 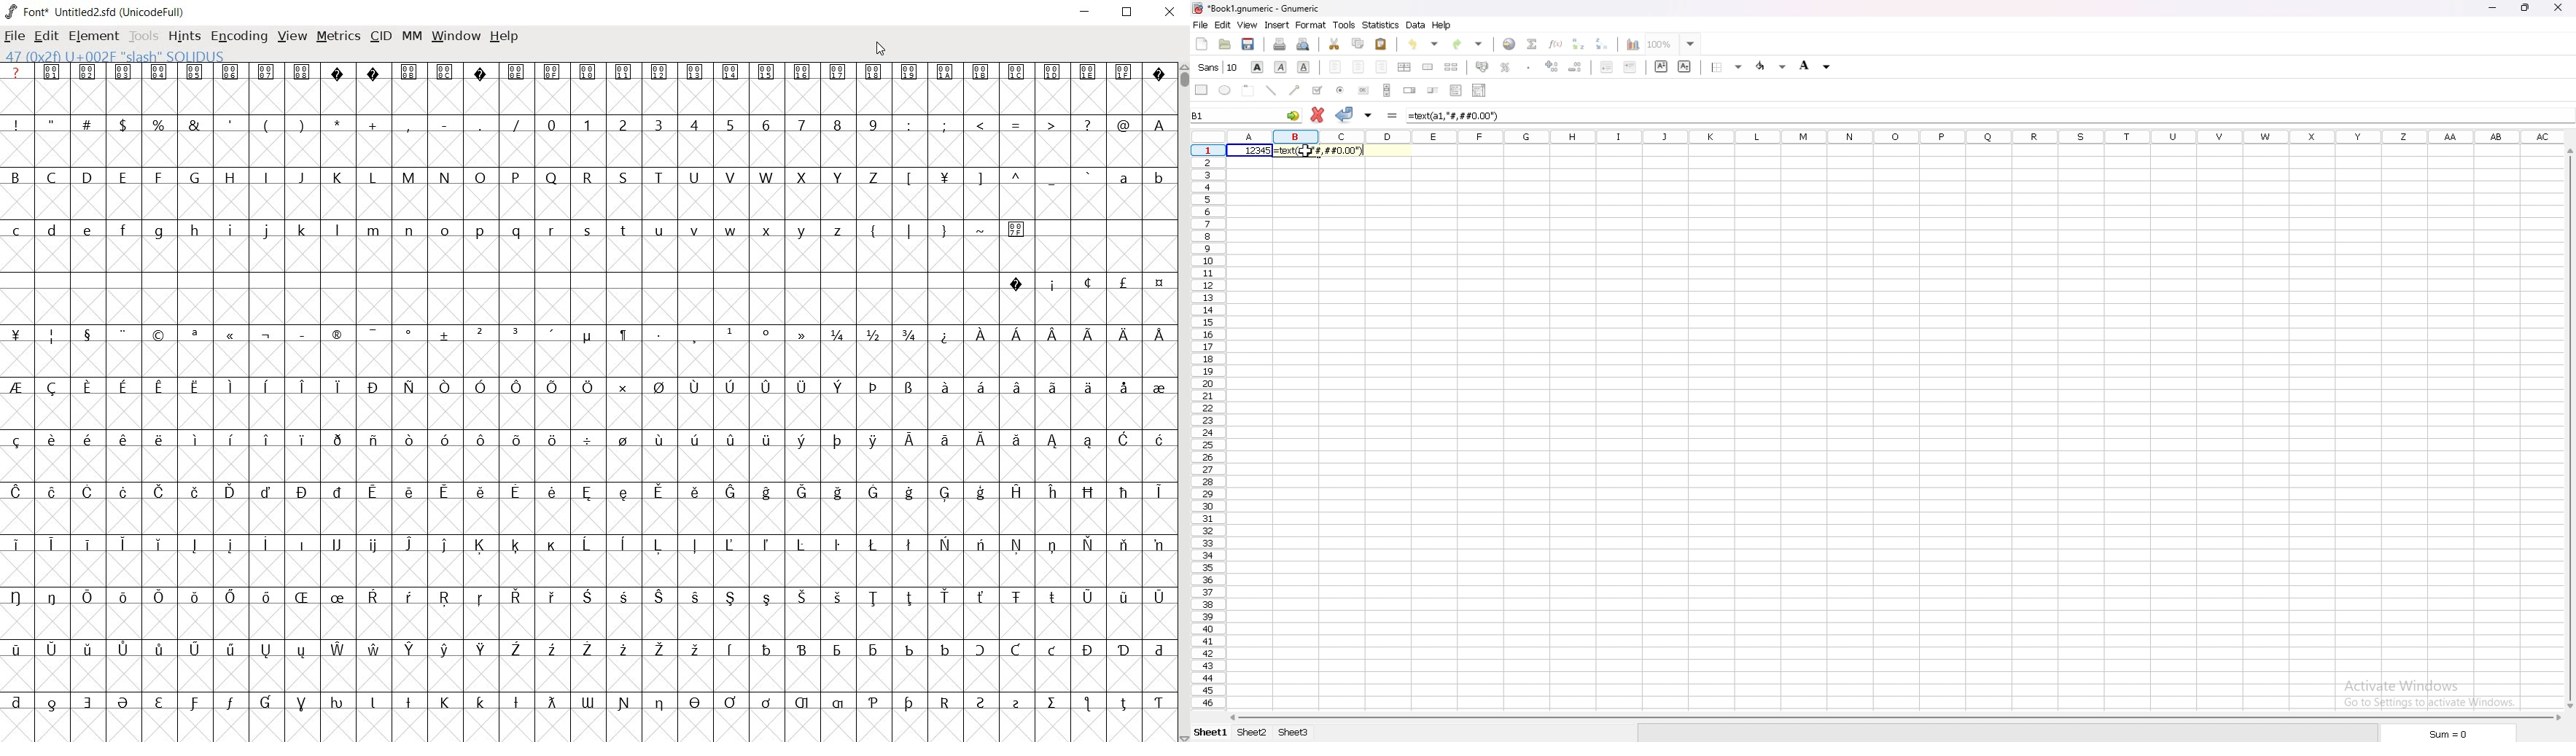 I want to click on selected cell, so click(x=1271, y=116).